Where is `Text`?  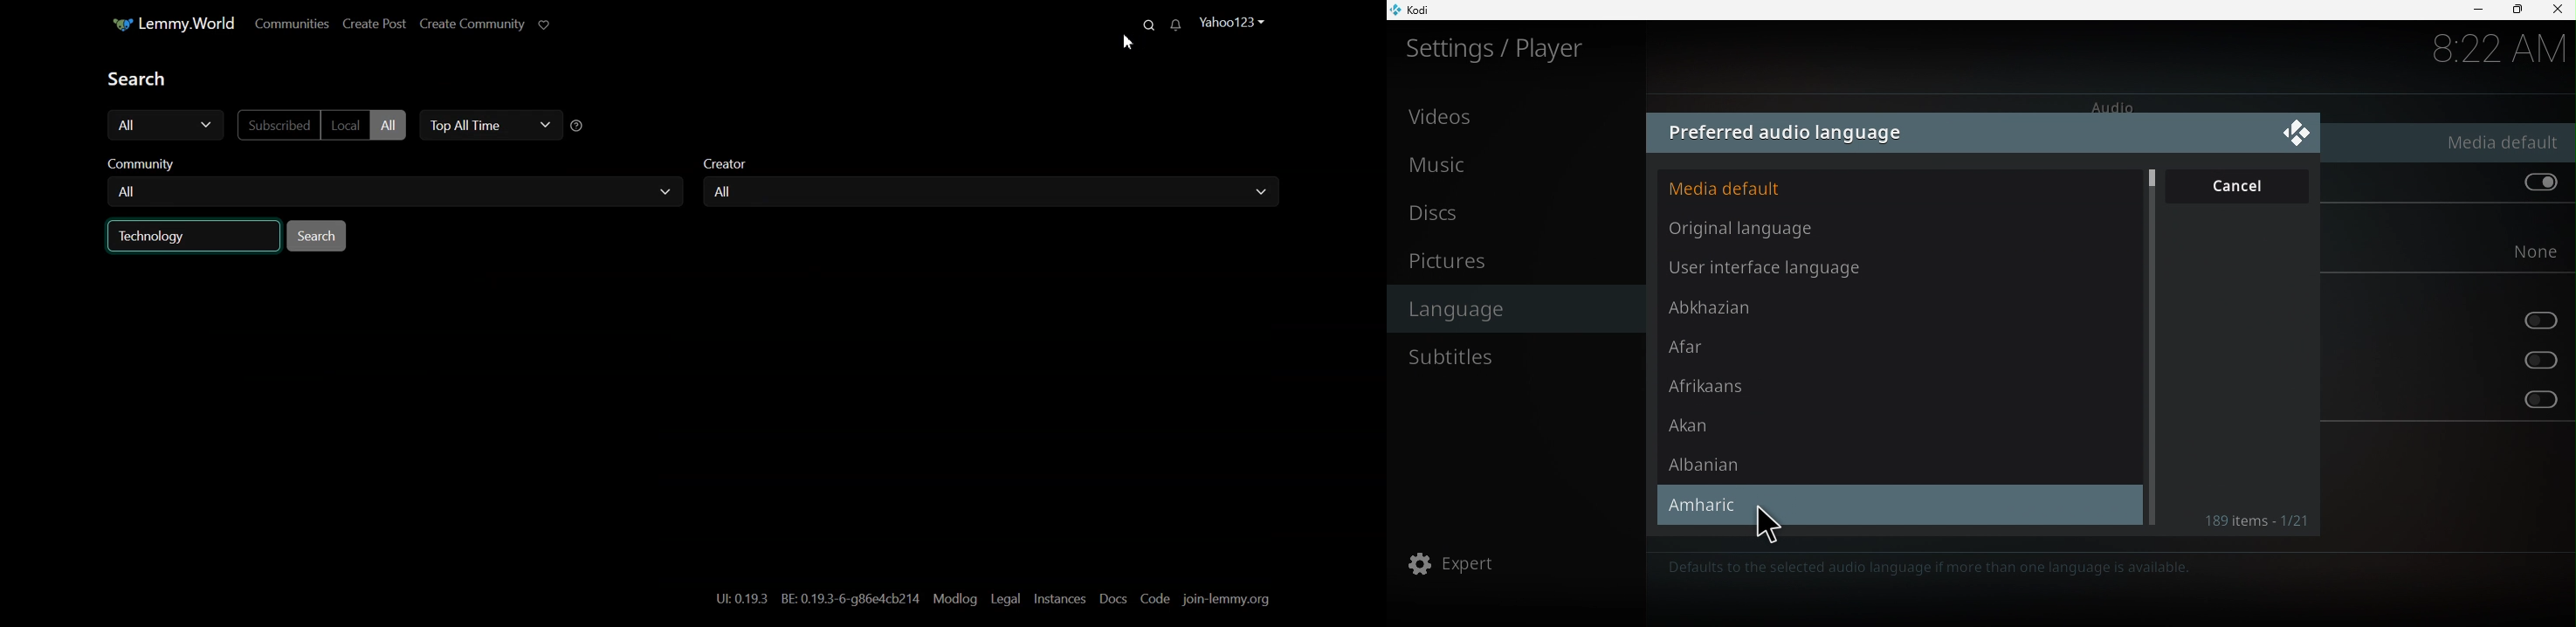
Text is located at coordinates (154, 236).